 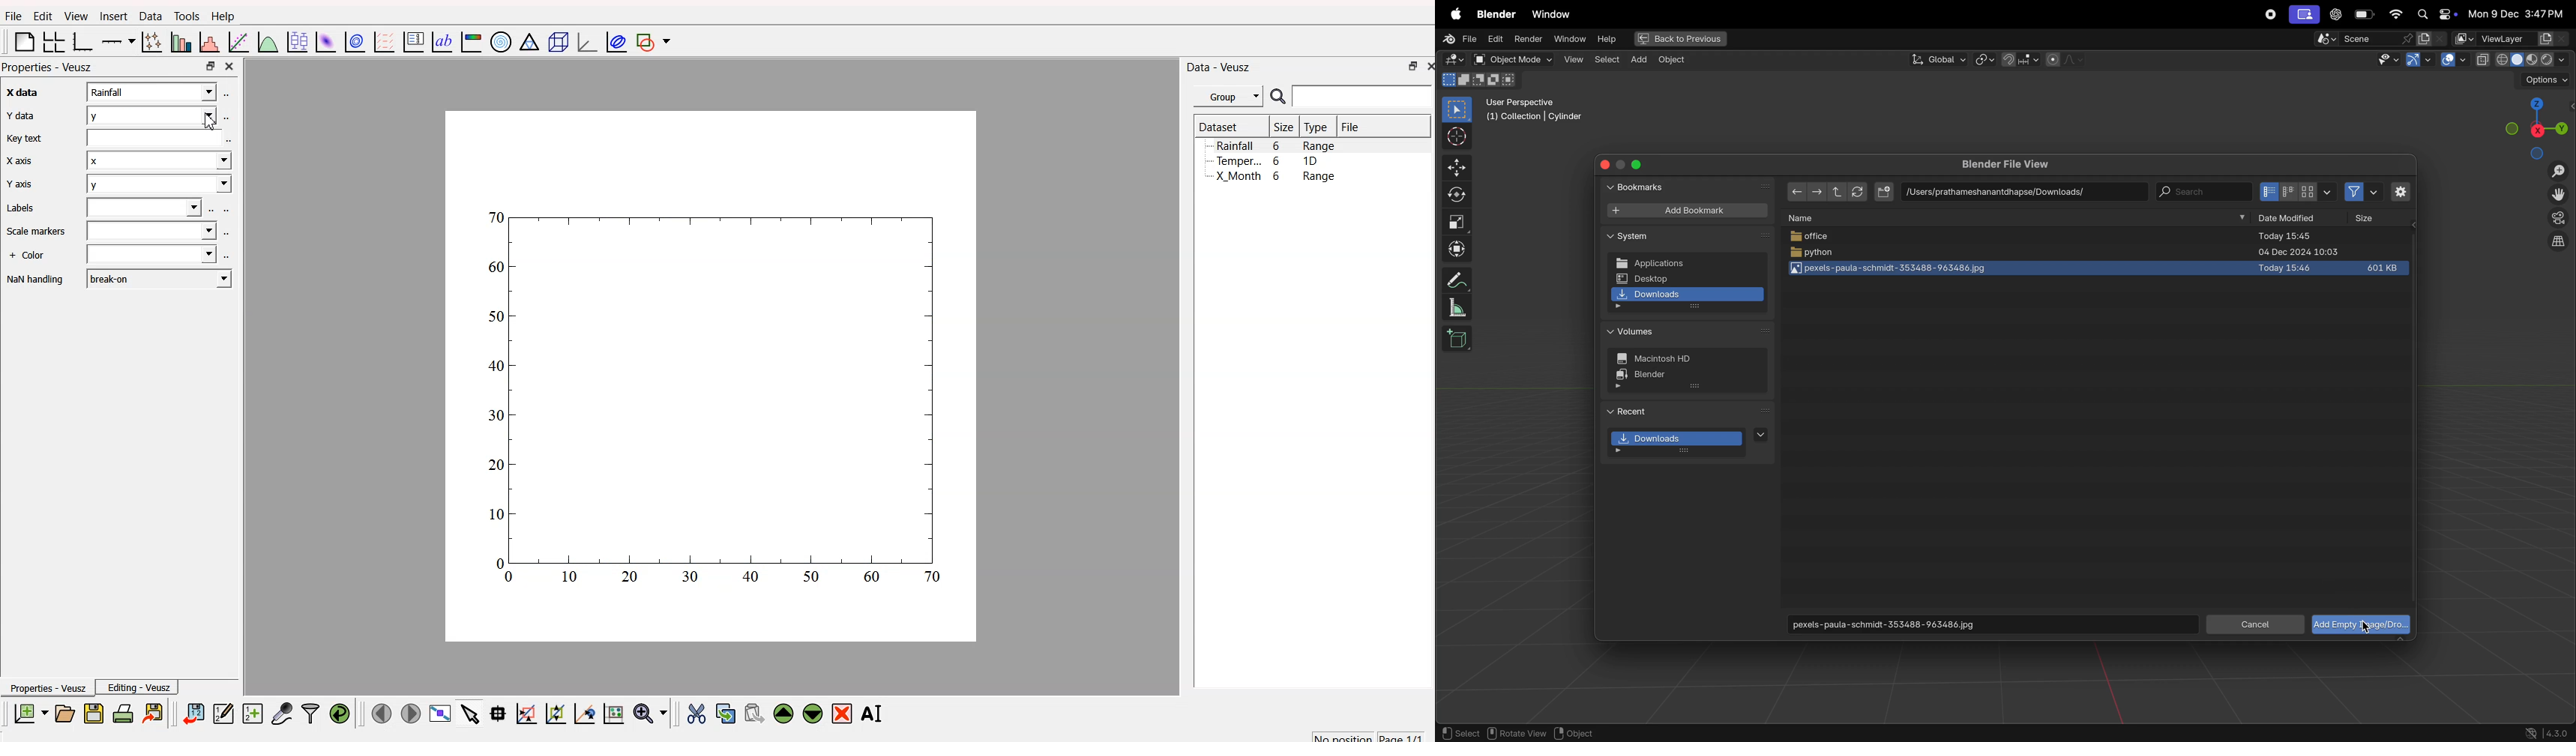 I want to click on y, so click(x=151, y=113).